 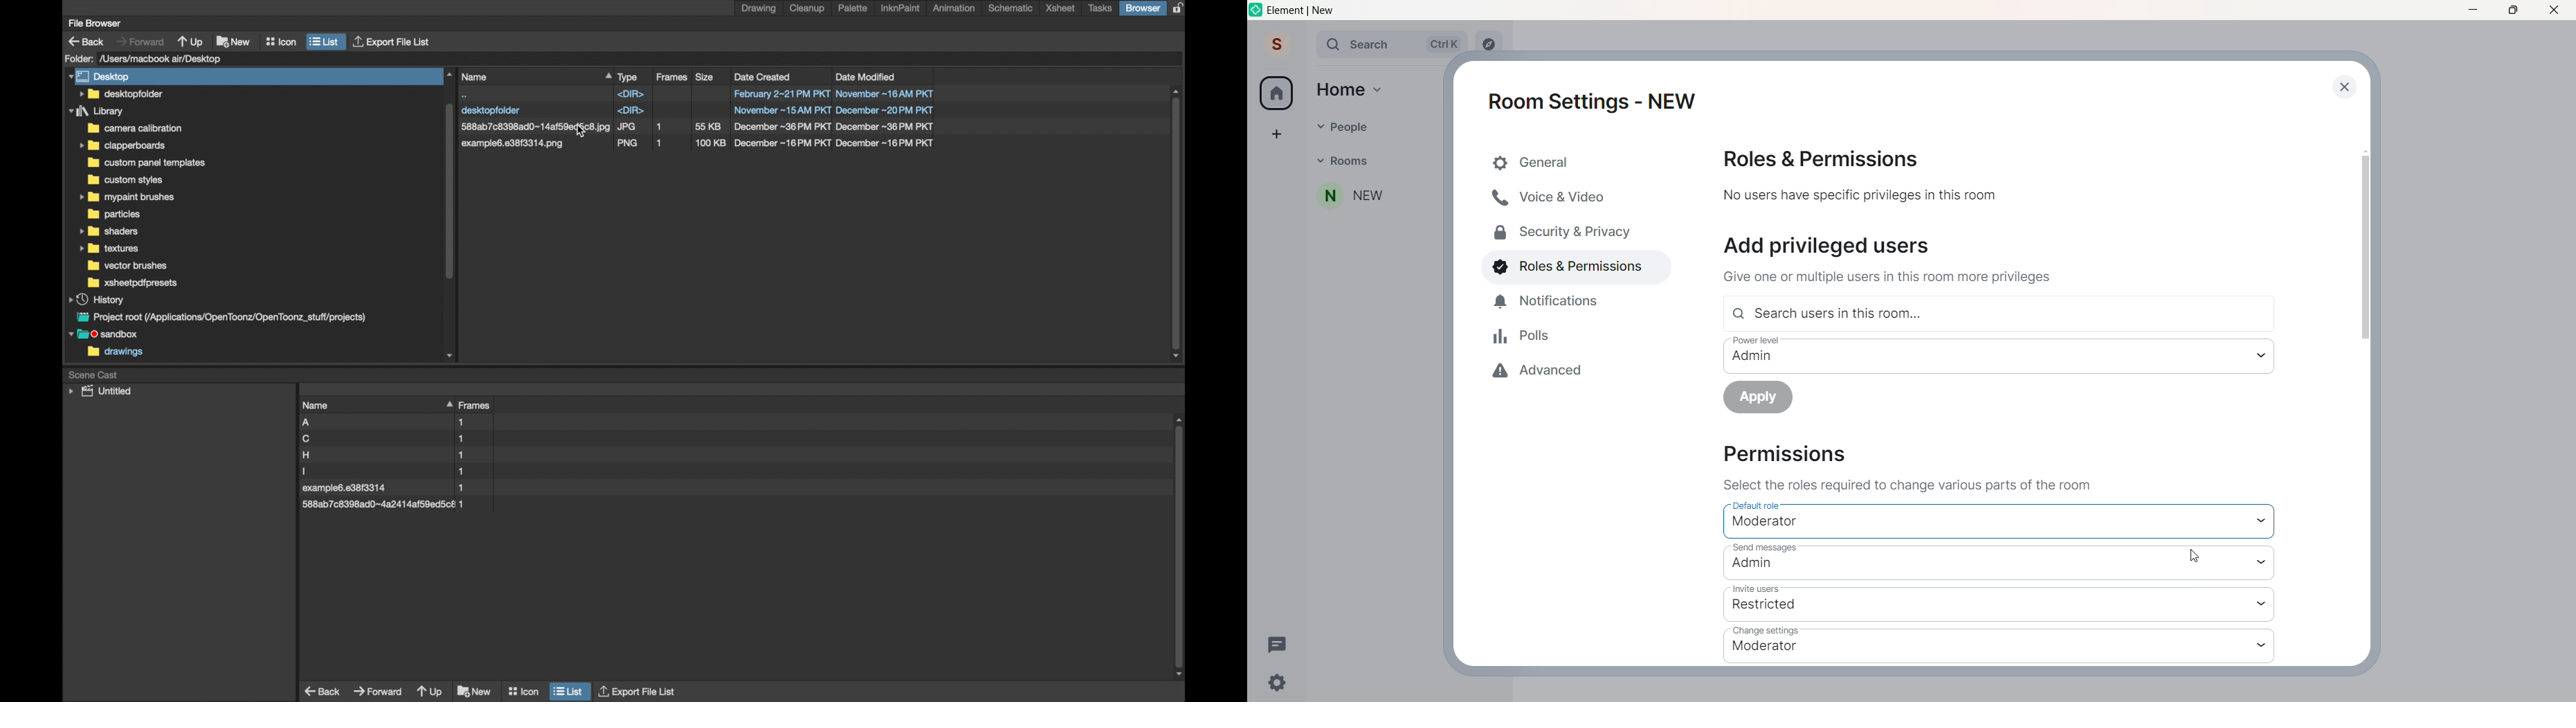 I want to click on power level, so click(x=1972, y=354).